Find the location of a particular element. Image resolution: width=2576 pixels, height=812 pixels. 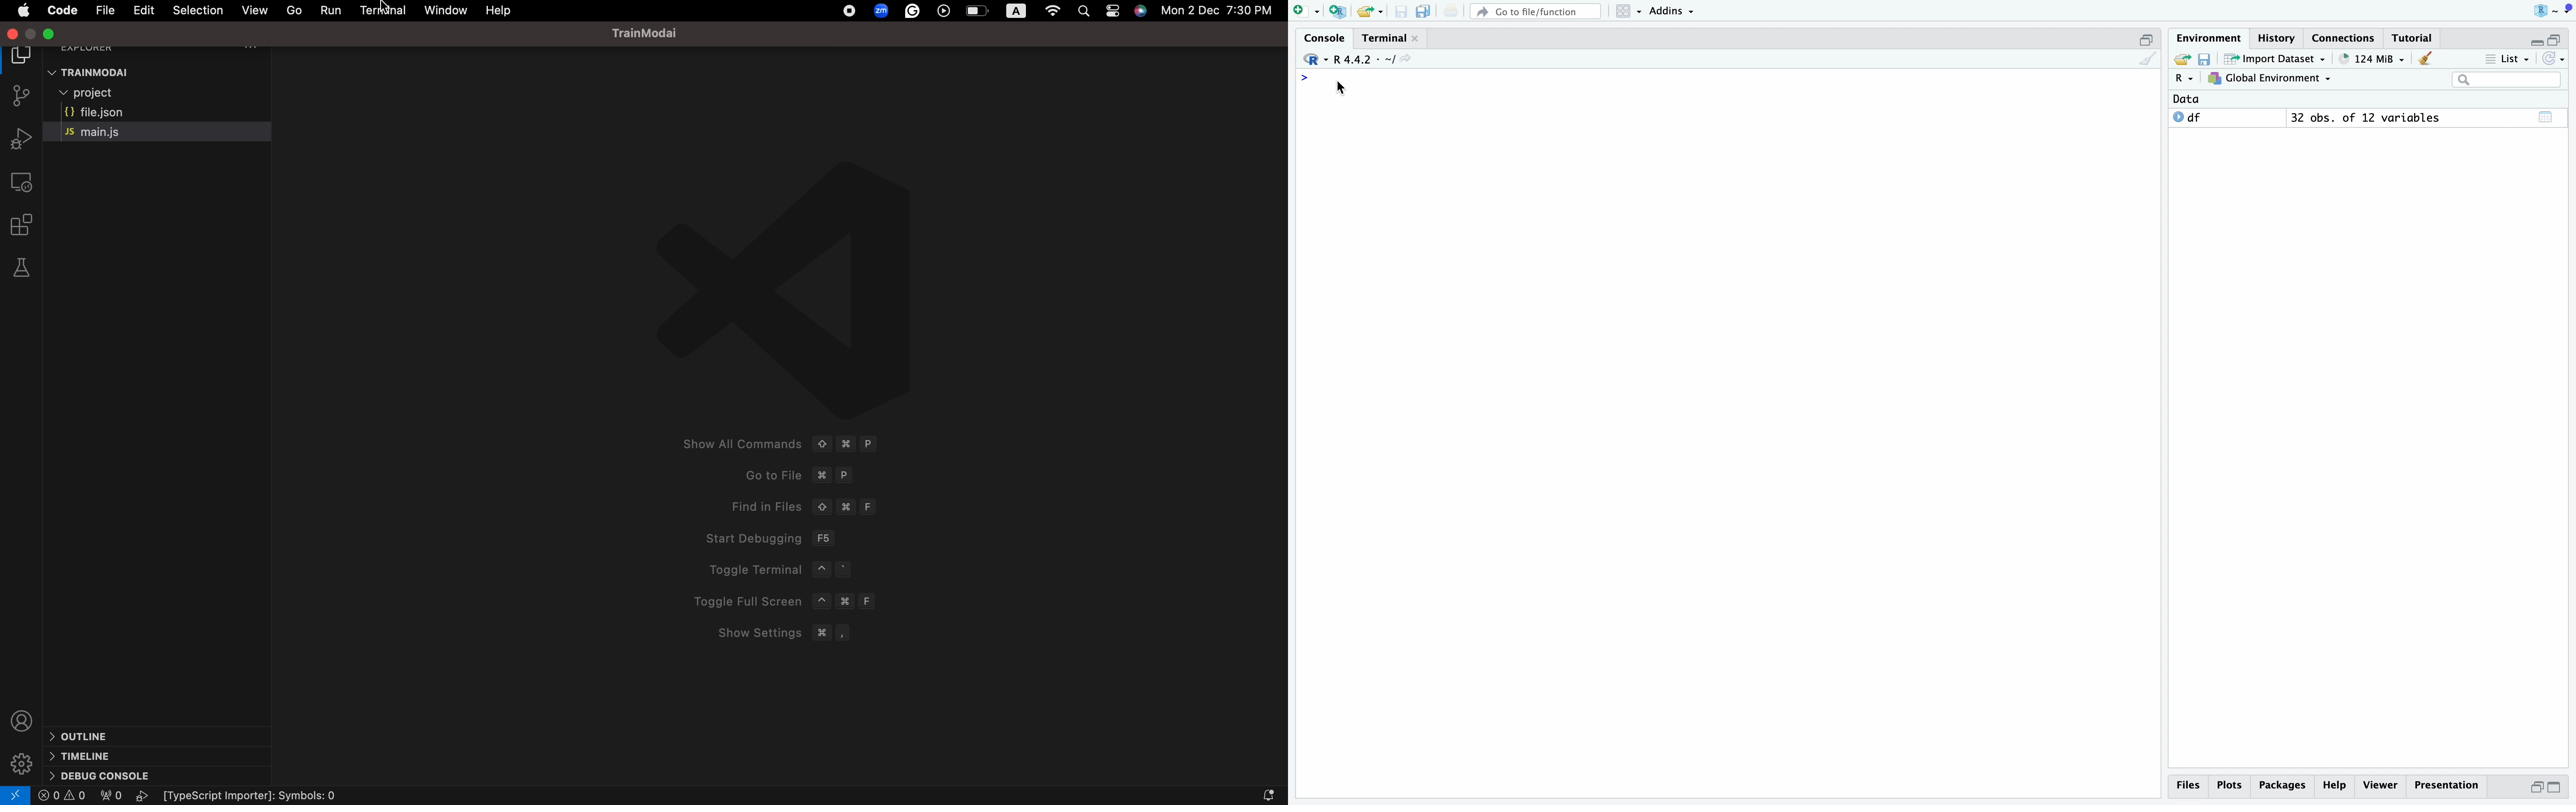

grid is located at coordinates (1631, 12).